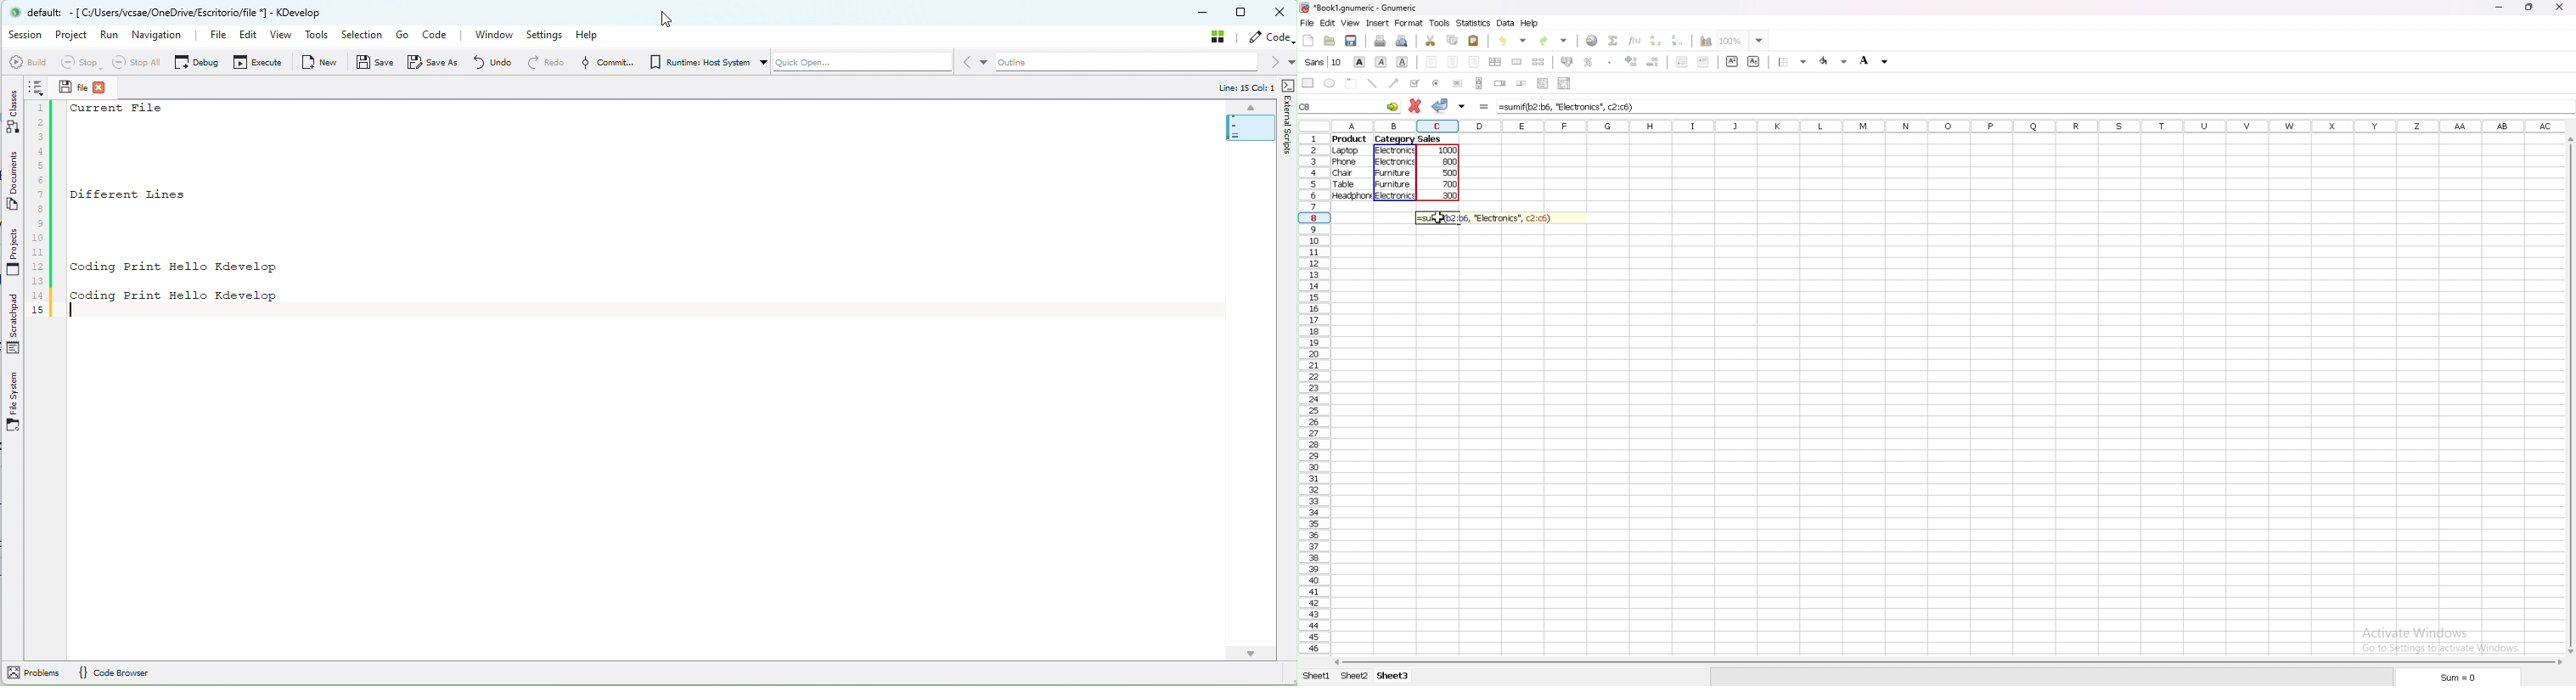  What do you see at coordinates (1451, 163) in the screenshot?
I see `800` at bounding box center [1451, 163].